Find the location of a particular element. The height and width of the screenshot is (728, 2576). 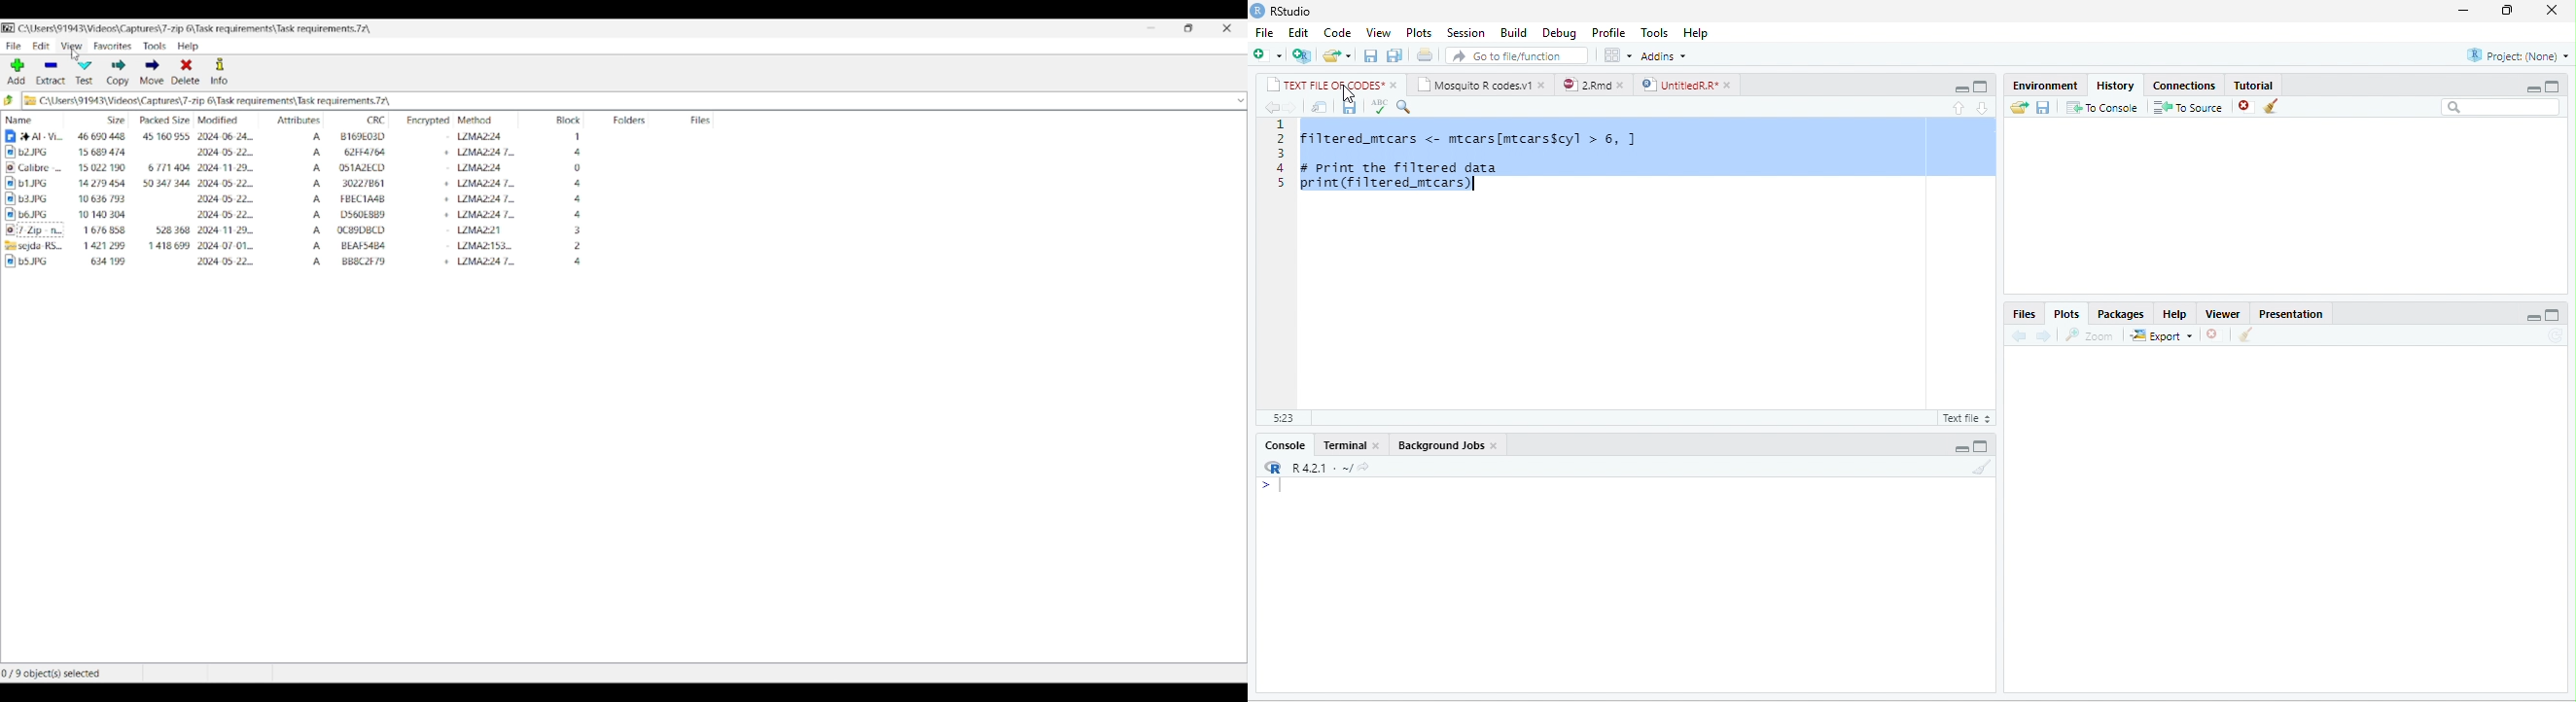

Export is located at coordinates (2161, 335).